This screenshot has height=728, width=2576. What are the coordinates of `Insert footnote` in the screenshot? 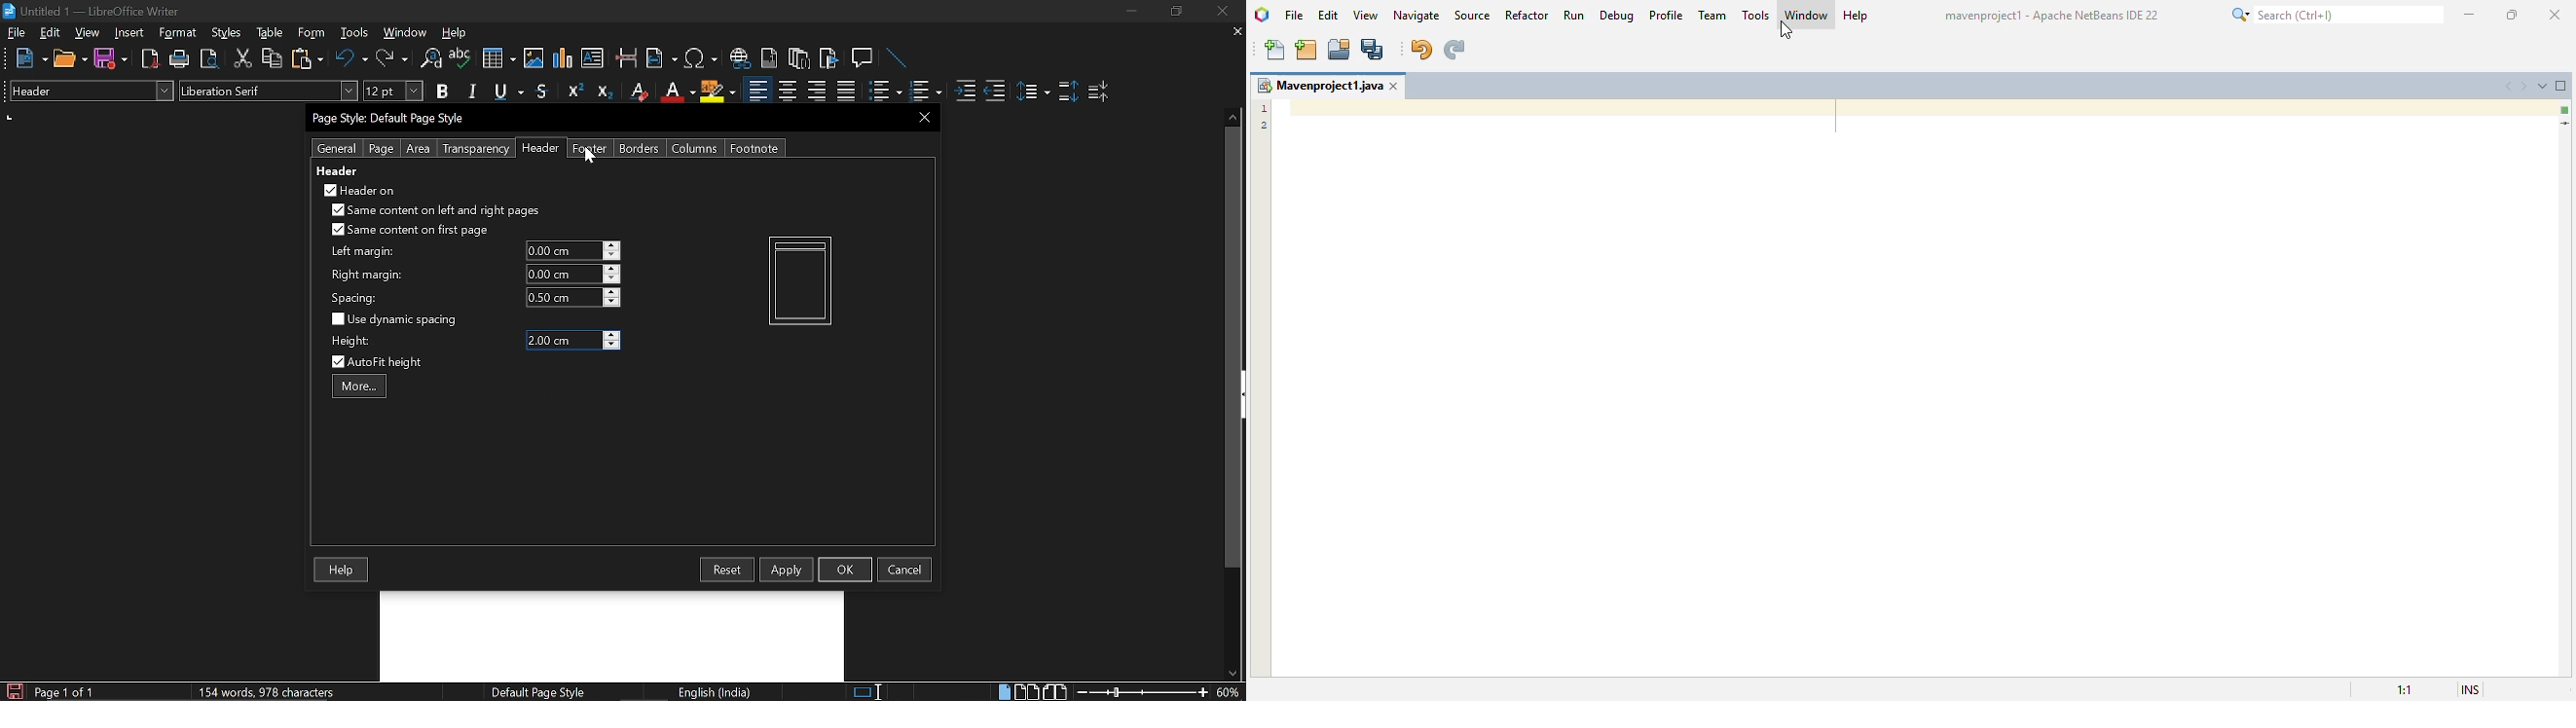 It's located at (799, 58).